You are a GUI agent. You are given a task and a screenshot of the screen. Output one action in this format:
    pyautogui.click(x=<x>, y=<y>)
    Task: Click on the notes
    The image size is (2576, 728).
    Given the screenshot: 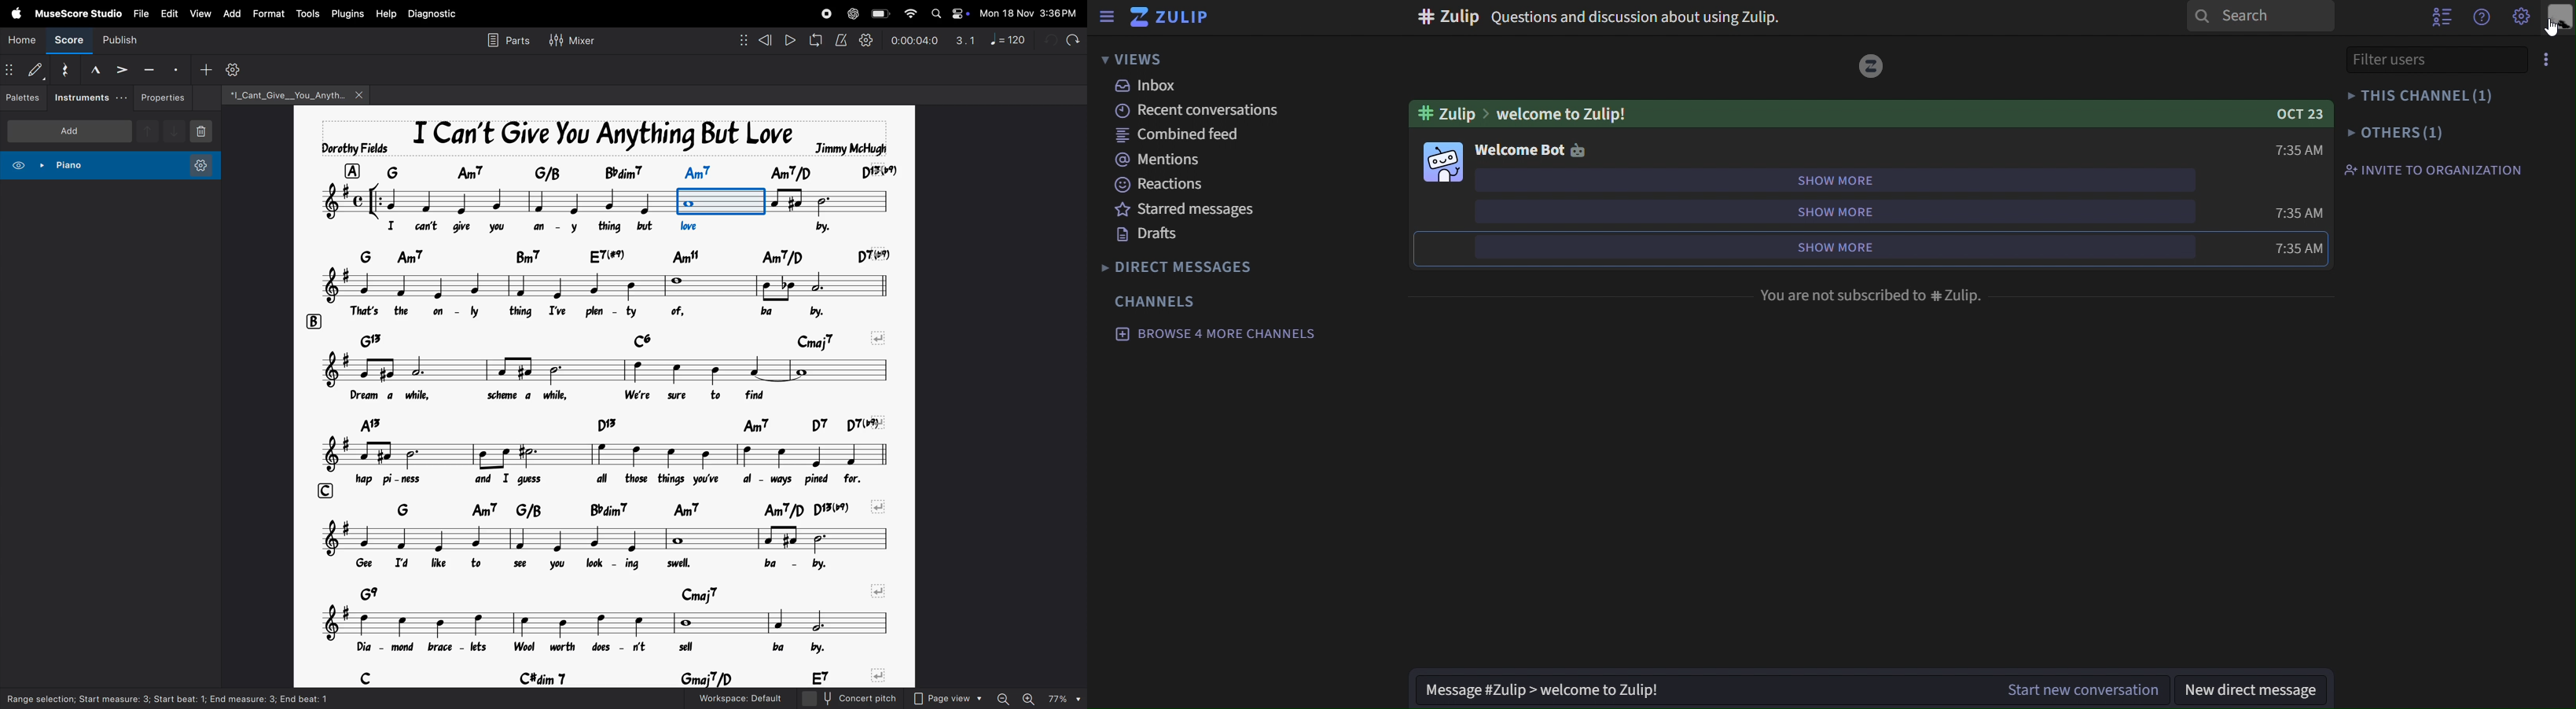 What is the action you would take?
    pyautogui.click(x=495, y=201)
    